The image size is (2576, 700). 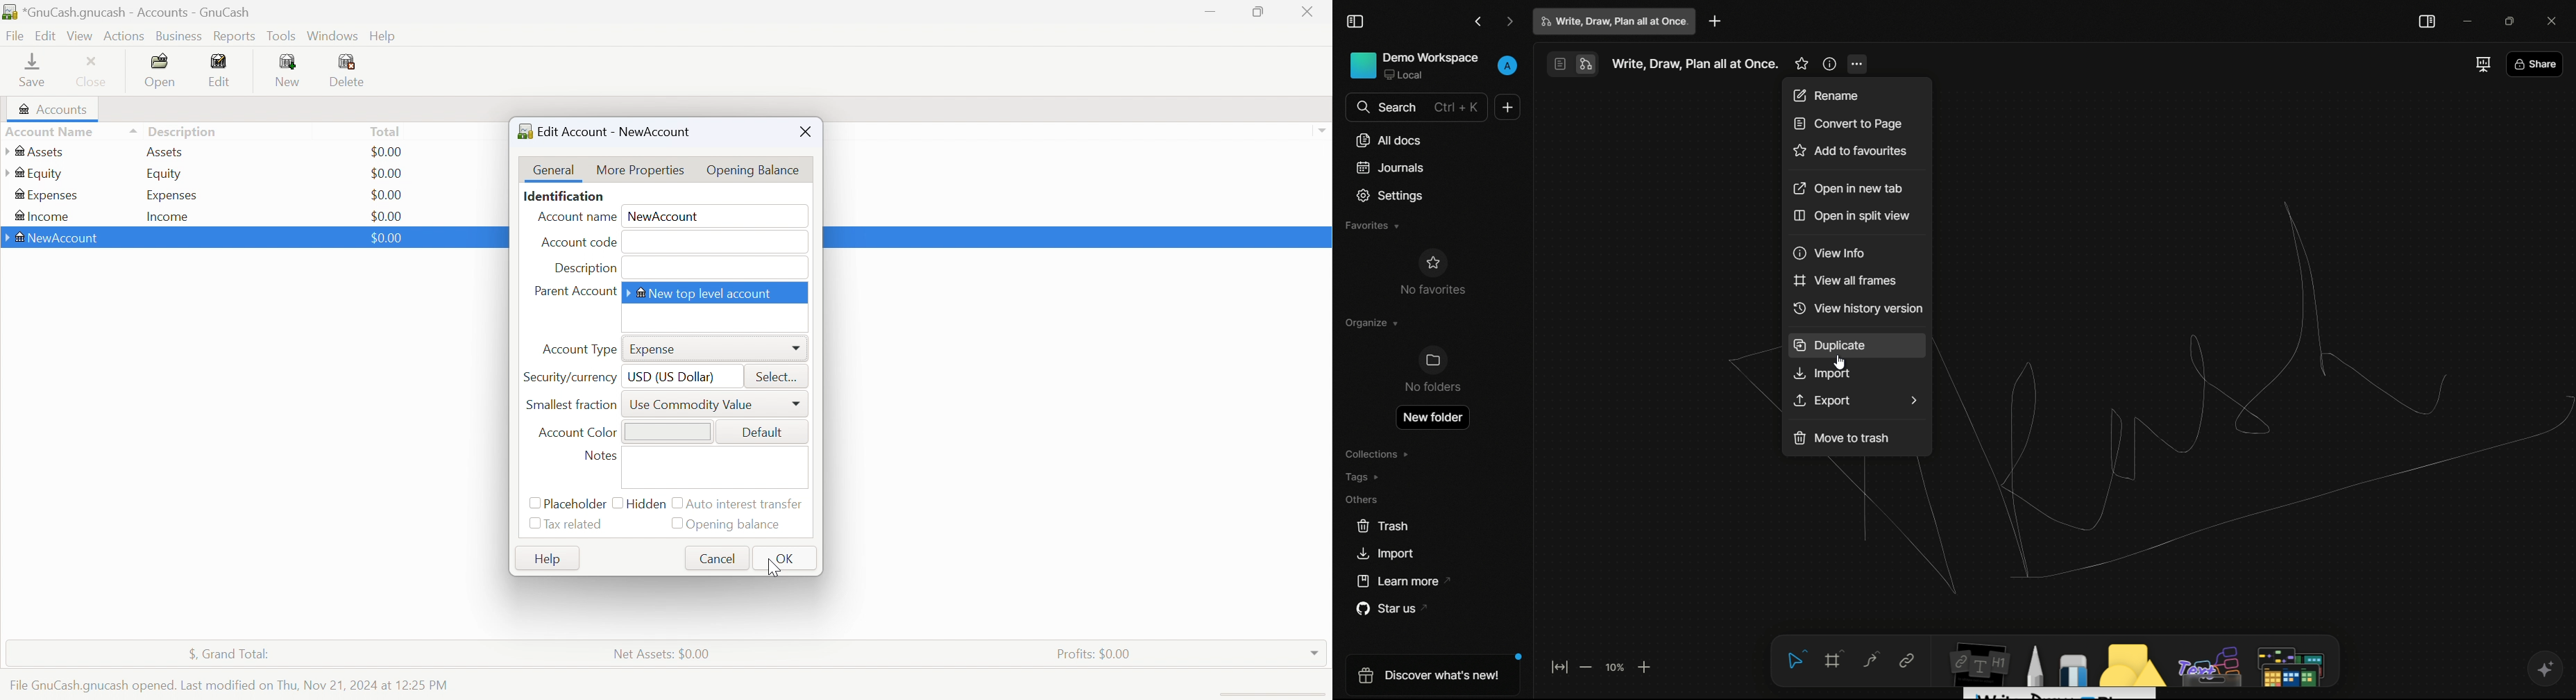 I want to click on others, so click(x=2210, y=662).